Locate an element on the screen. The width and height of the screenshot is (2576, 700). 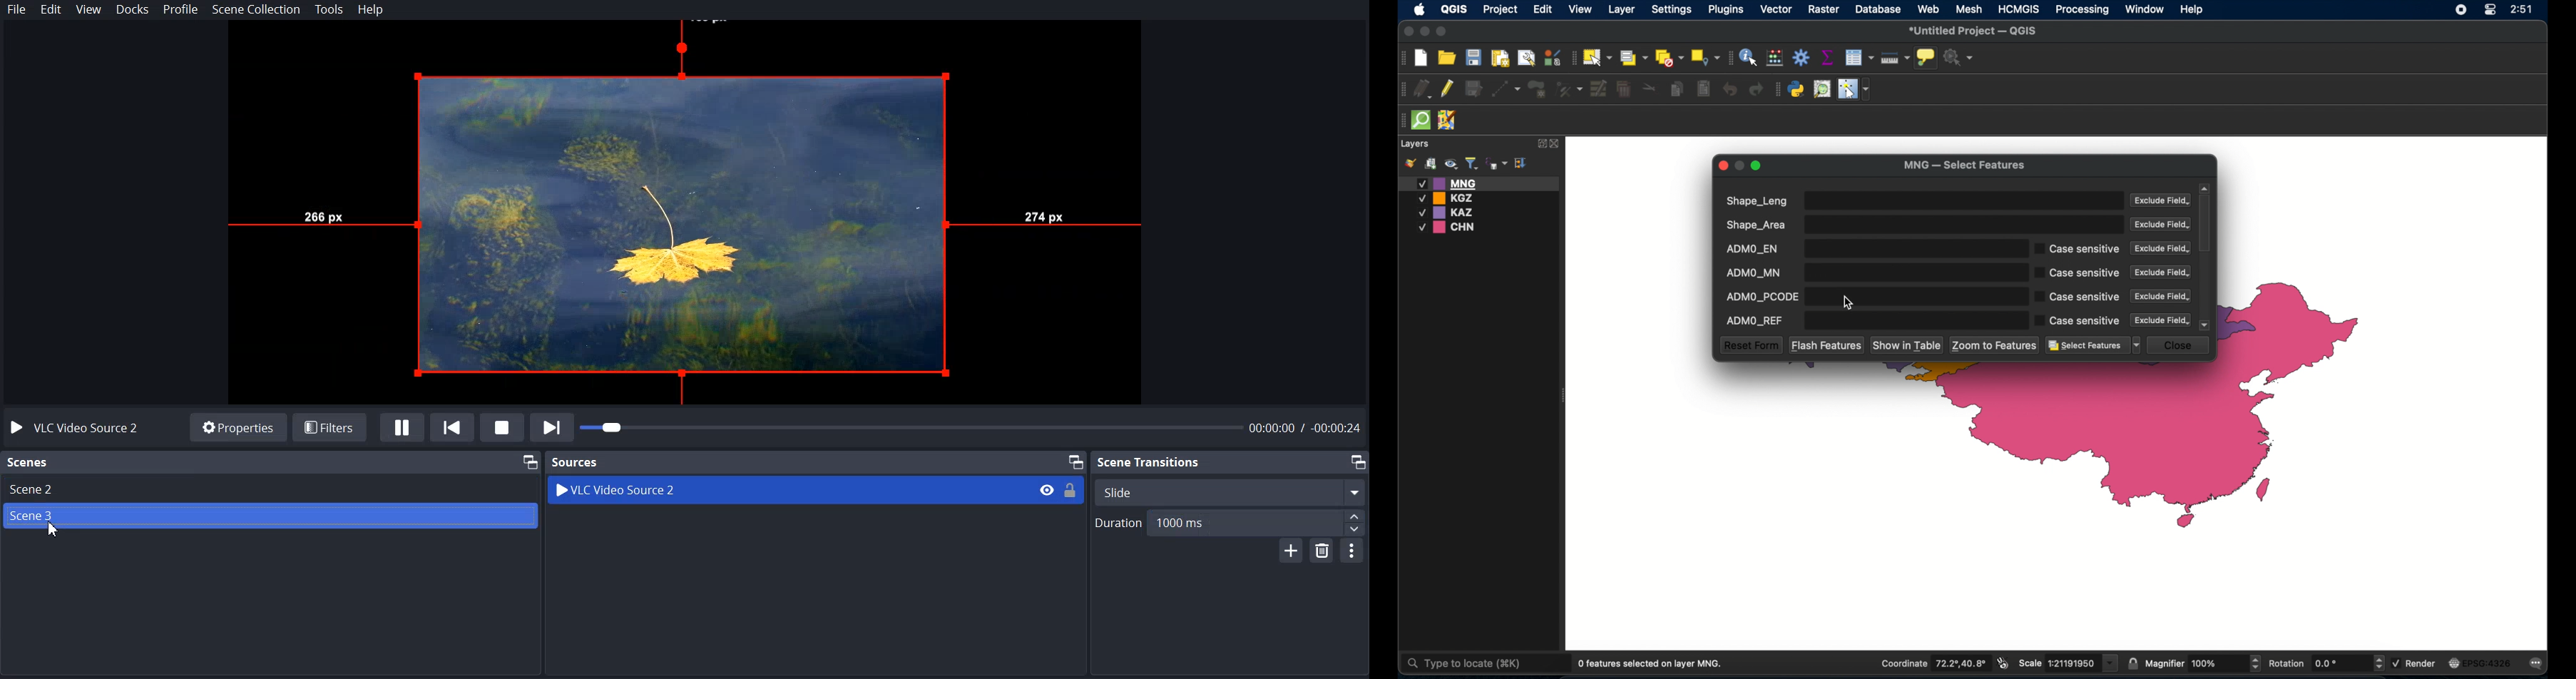
delete selected is located at coordinates (1703, 89).